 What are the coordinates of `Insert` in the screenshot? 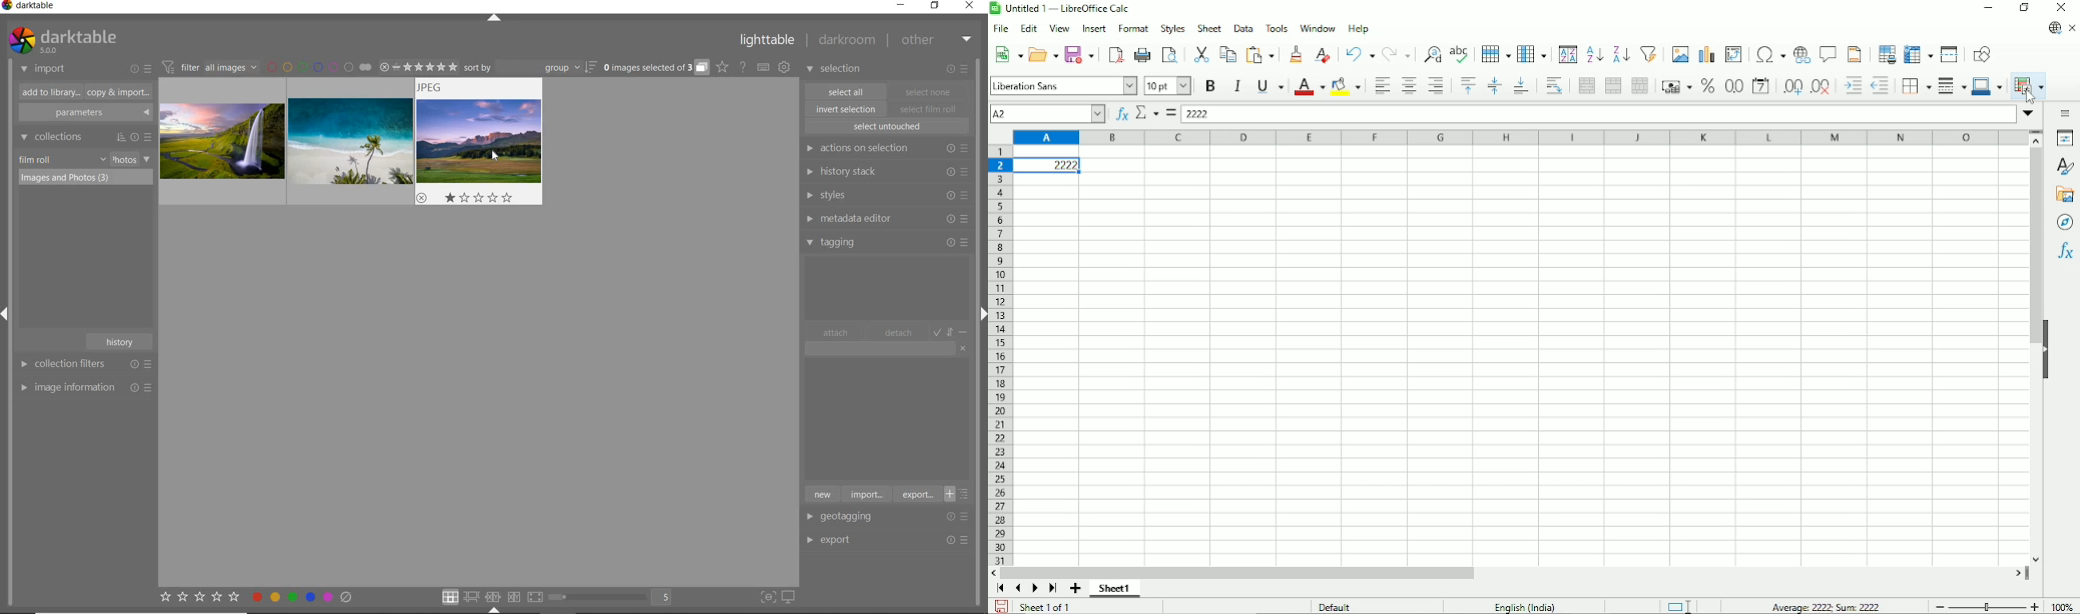 It's located at (1095, 28).